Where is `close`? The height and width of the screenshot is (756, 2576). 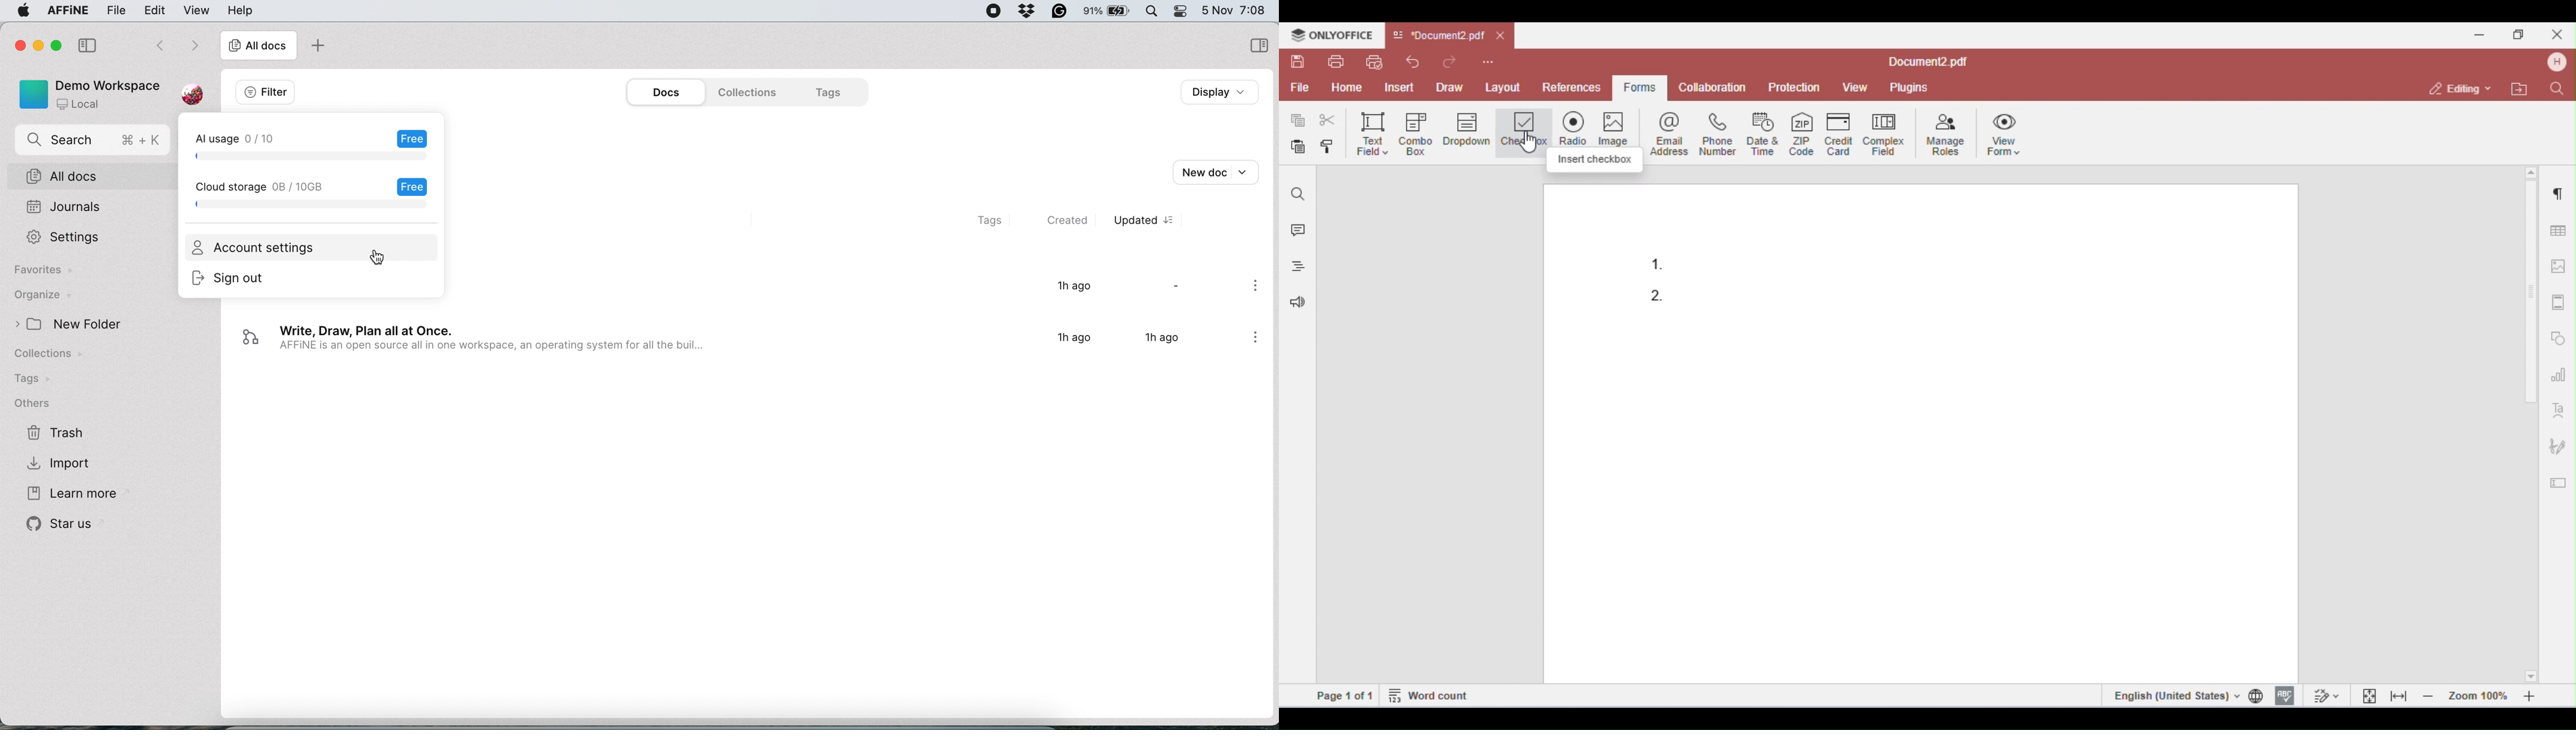 close is located at coordinates (19, 45).